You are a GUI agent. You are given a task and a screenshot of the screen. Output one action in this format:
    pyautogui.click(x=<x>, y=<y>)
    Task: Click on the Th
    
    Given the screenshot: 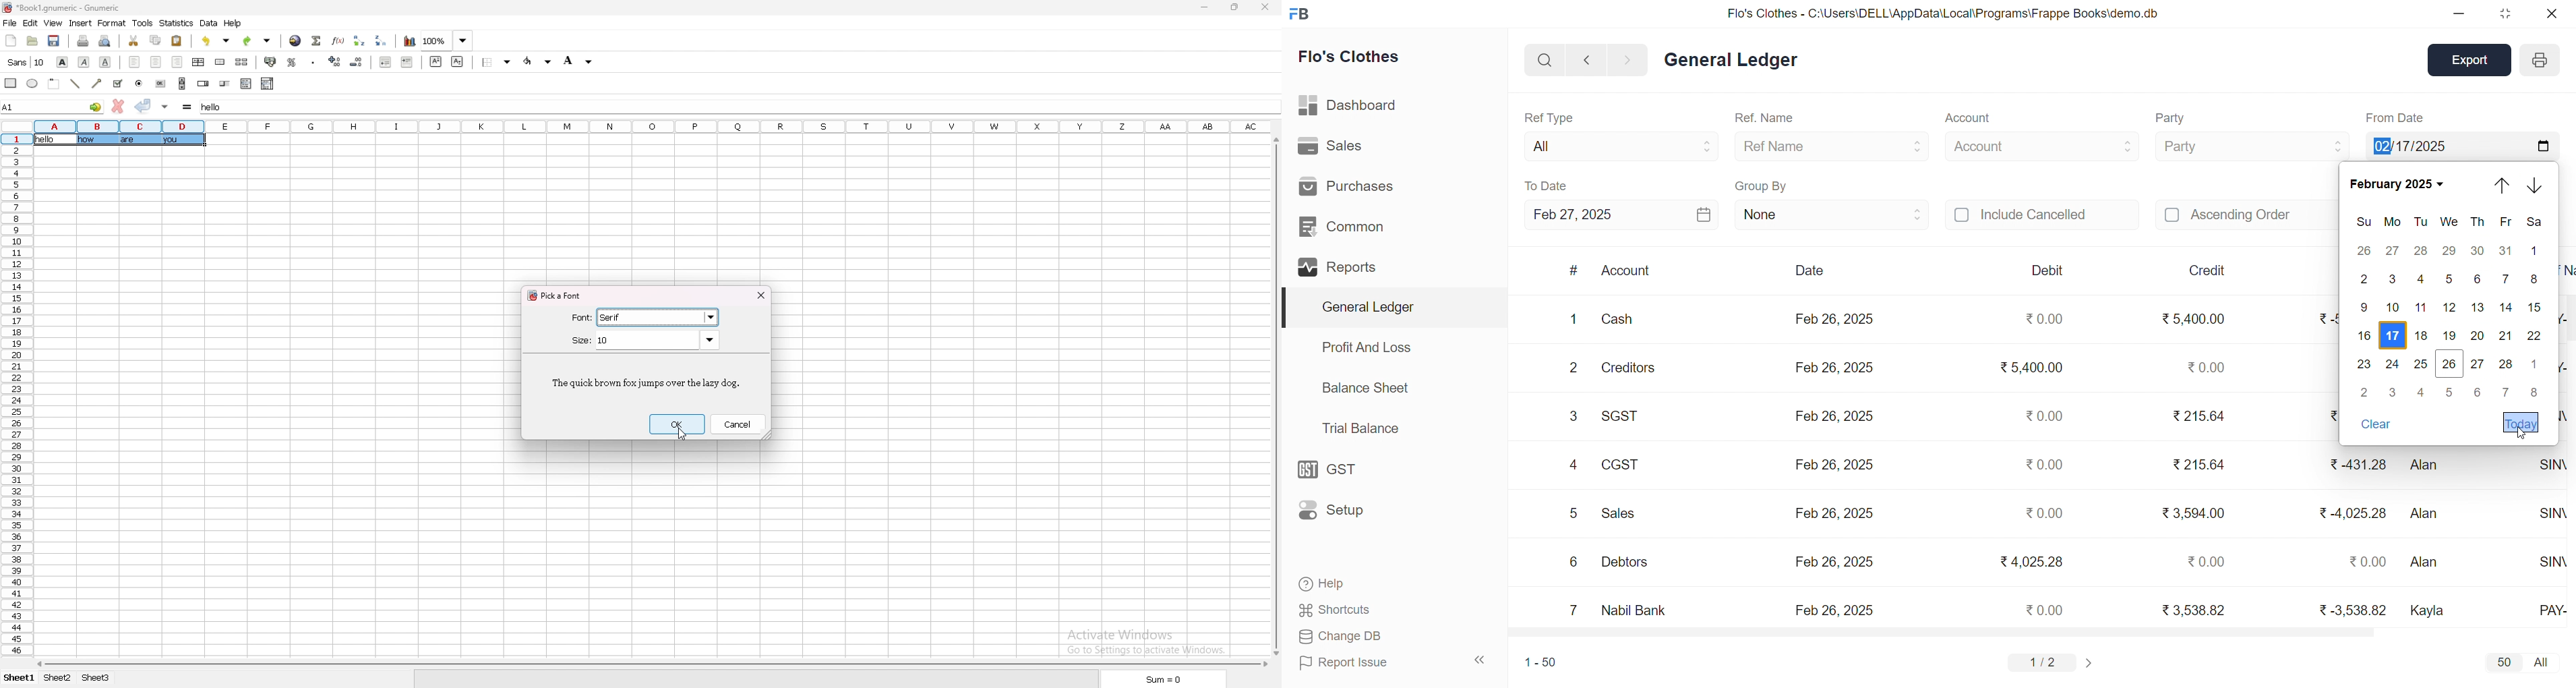 What is the action you would take?
    pyautogui.click(x=2476, y=223)
    